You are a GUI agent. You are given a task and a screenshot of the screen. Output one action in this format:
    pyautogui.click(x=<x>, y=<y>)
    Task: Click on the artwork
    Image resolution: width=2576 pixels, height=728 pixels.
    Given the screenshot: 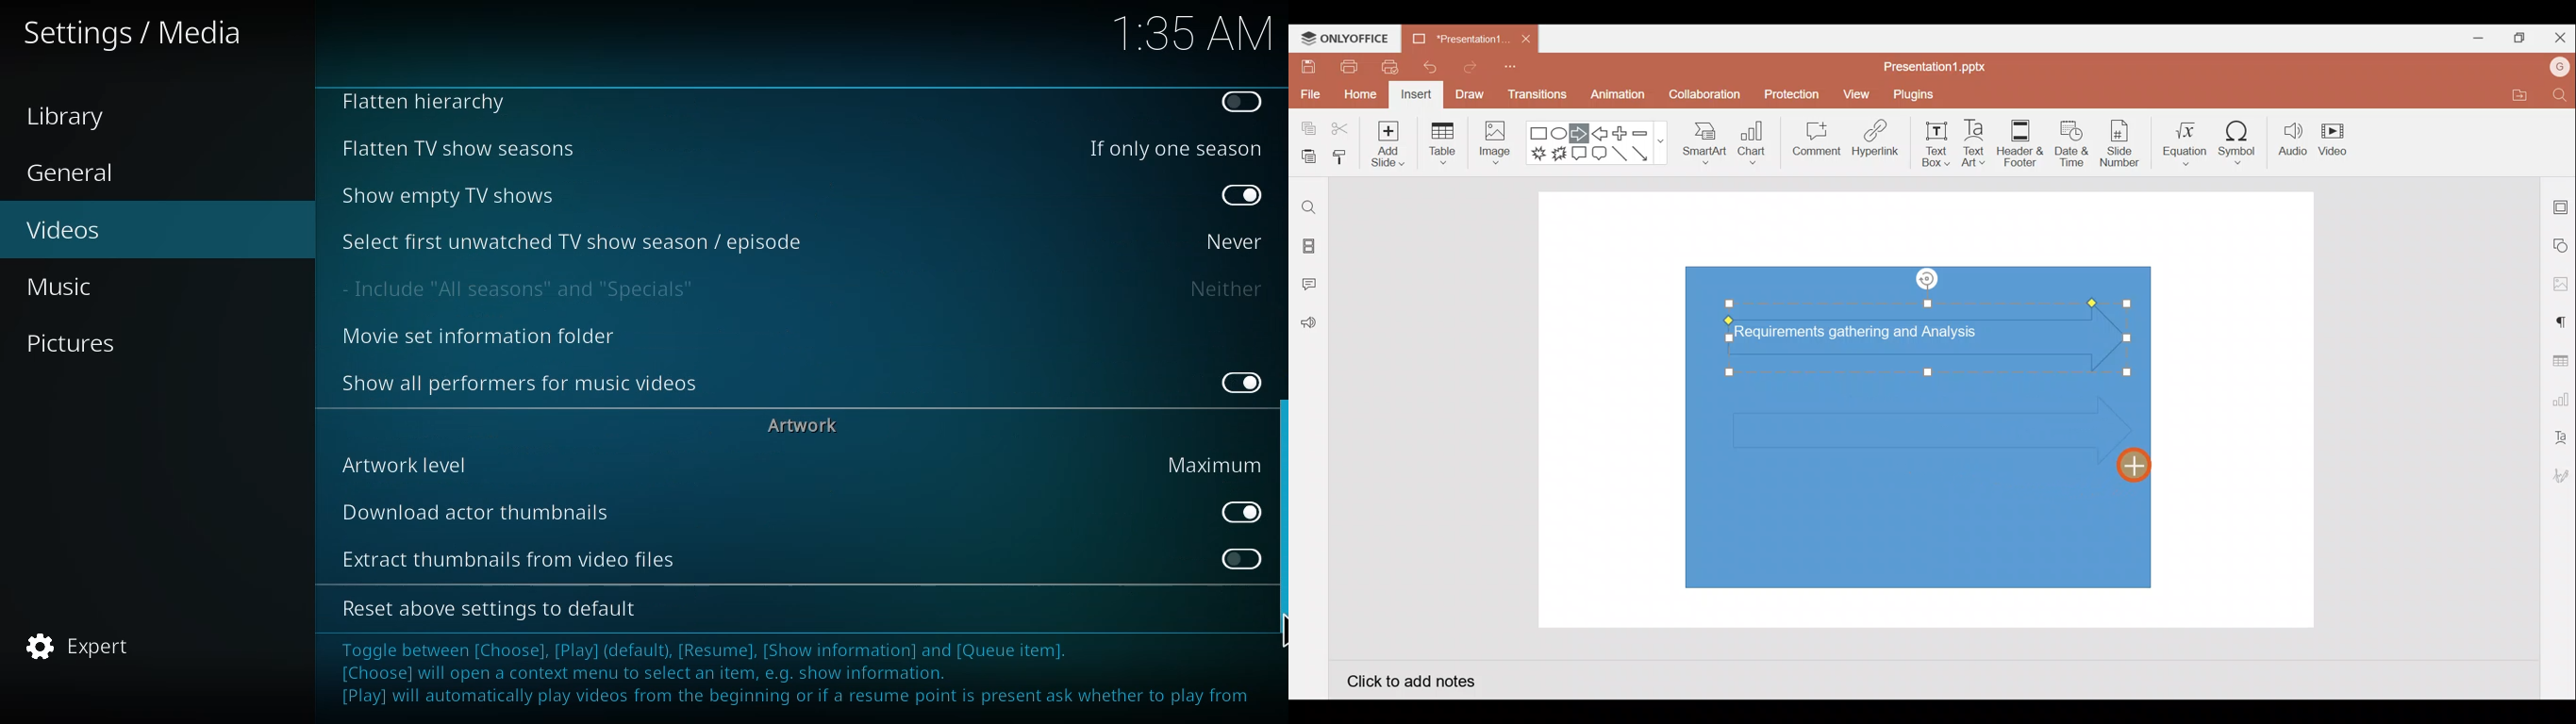 What is the action you would take?
    pyautogui.click(x=806, y=424)
    